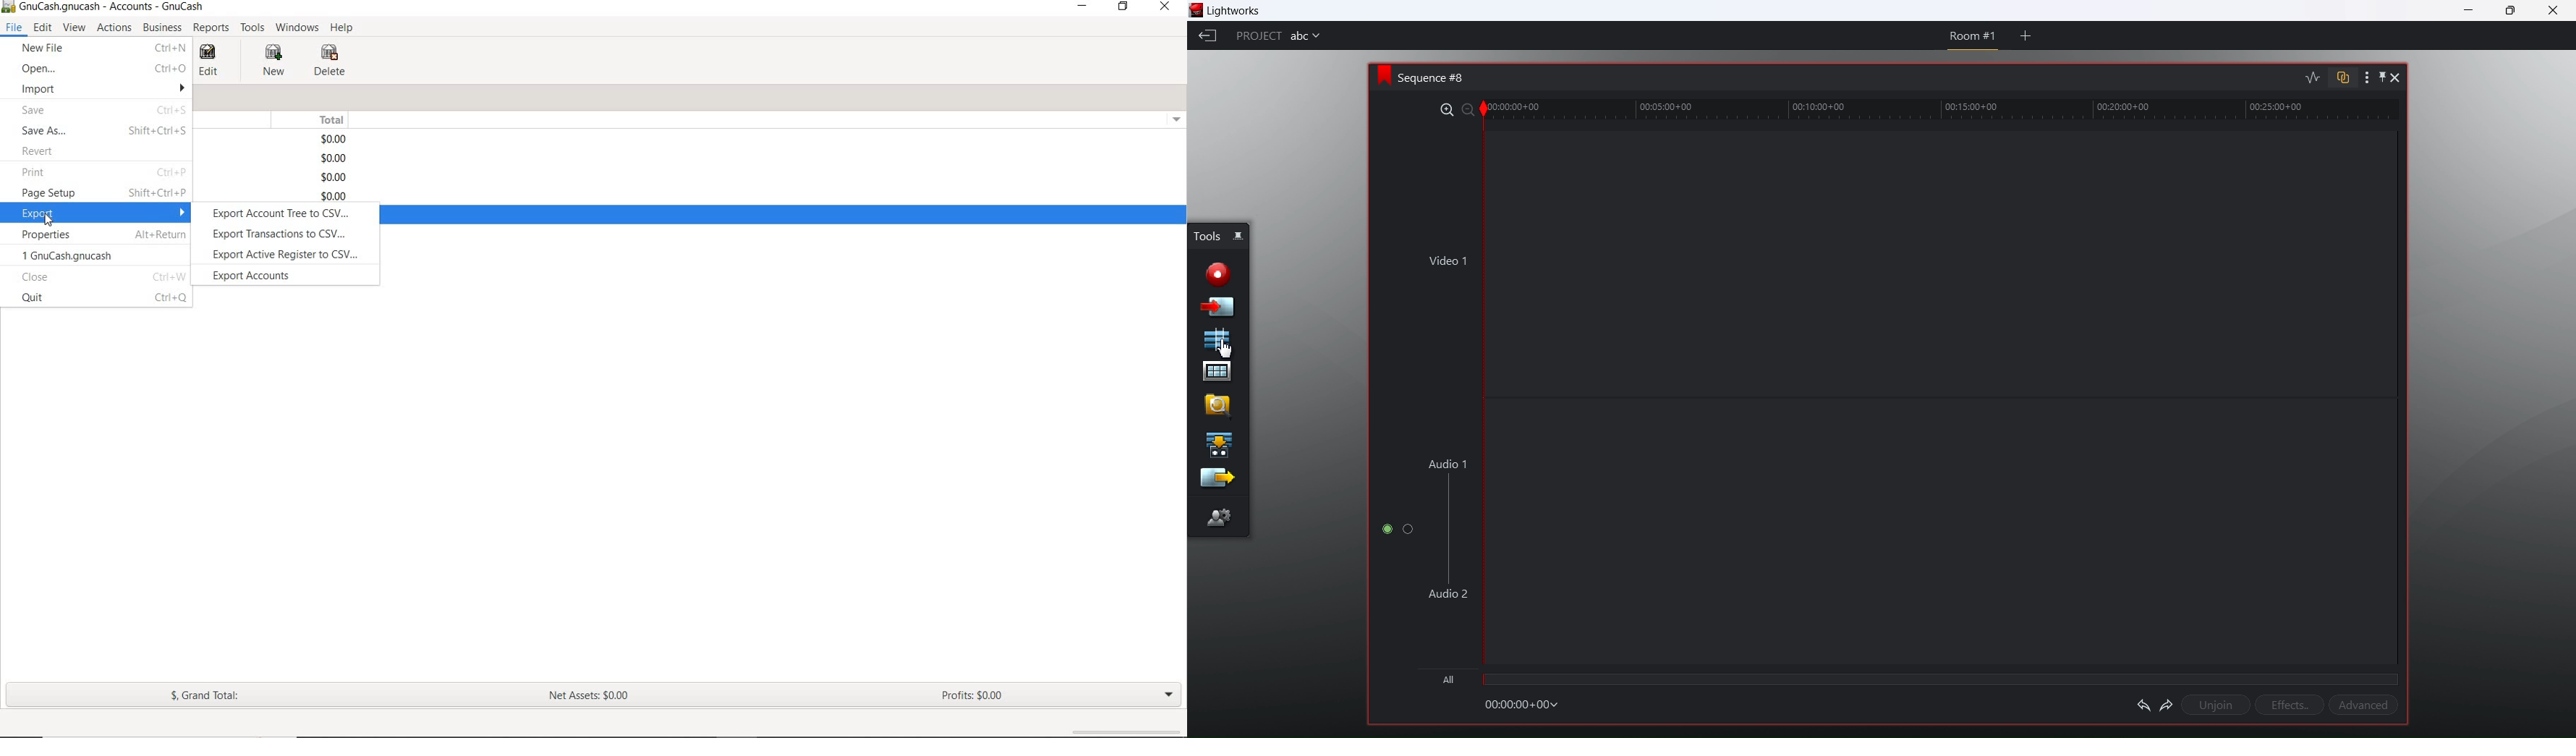  I want to click on $0.00, so click(334, 176).